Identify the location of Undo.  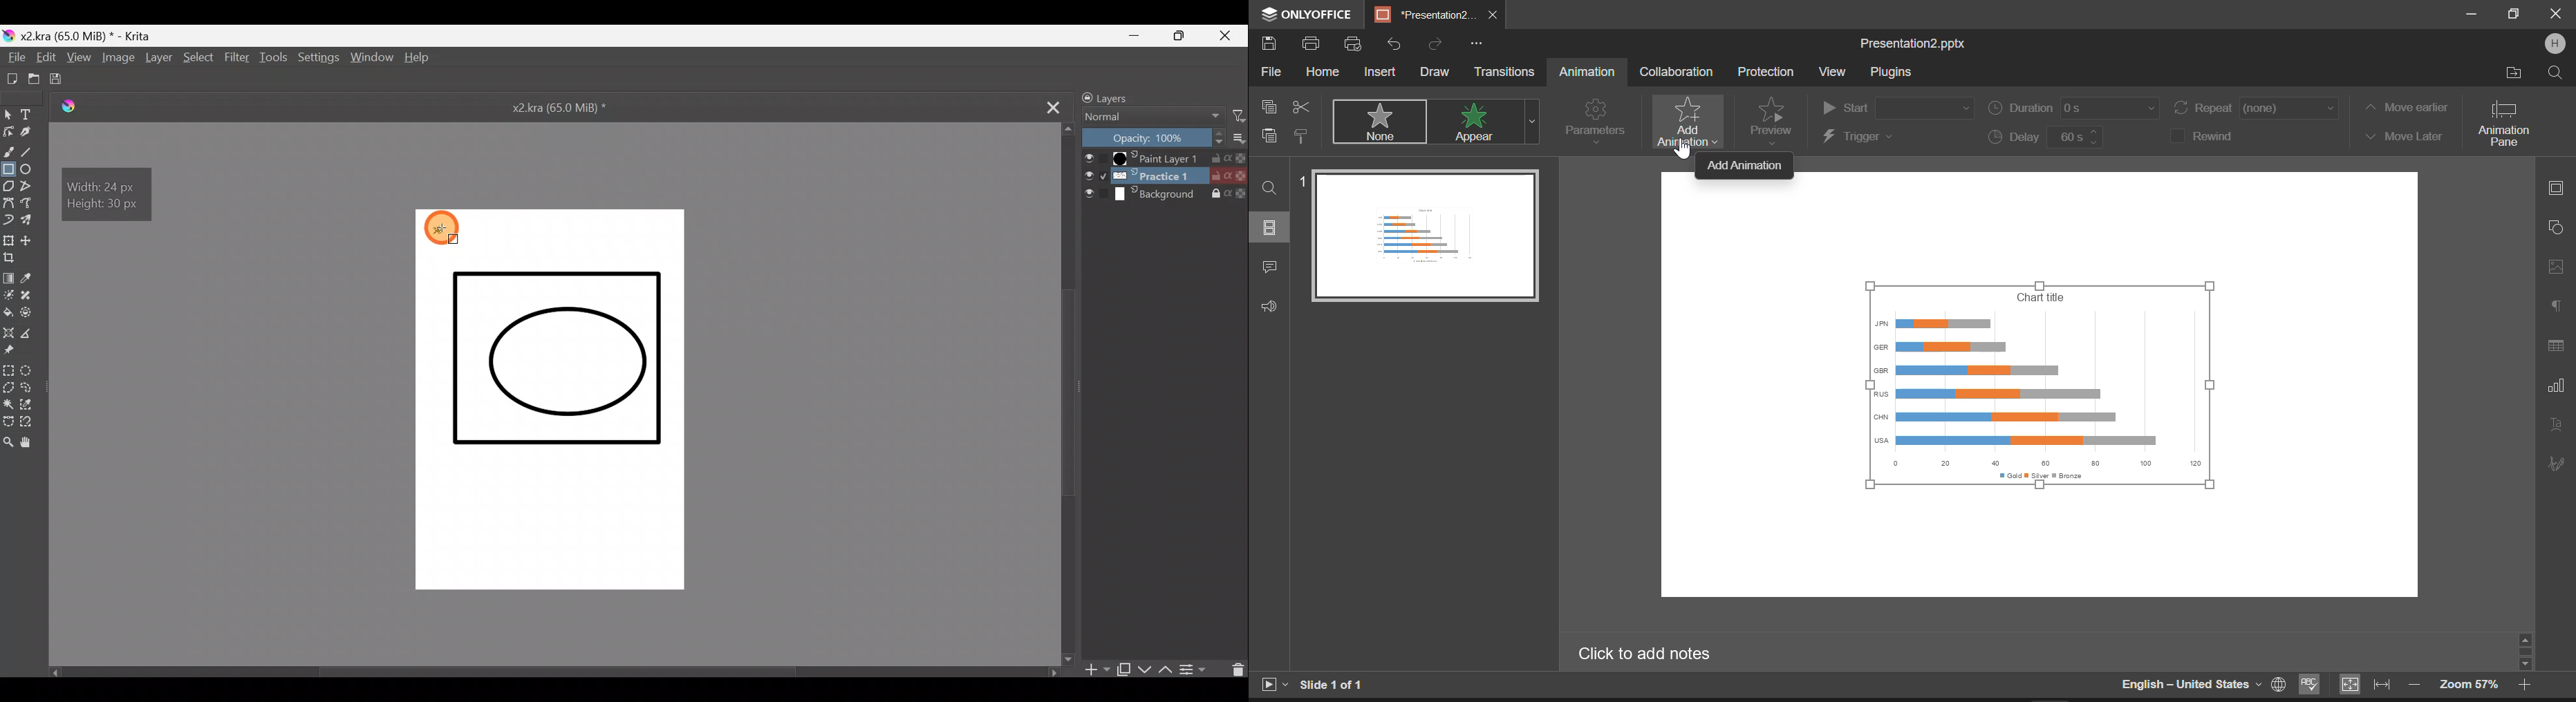
(1394, 41).